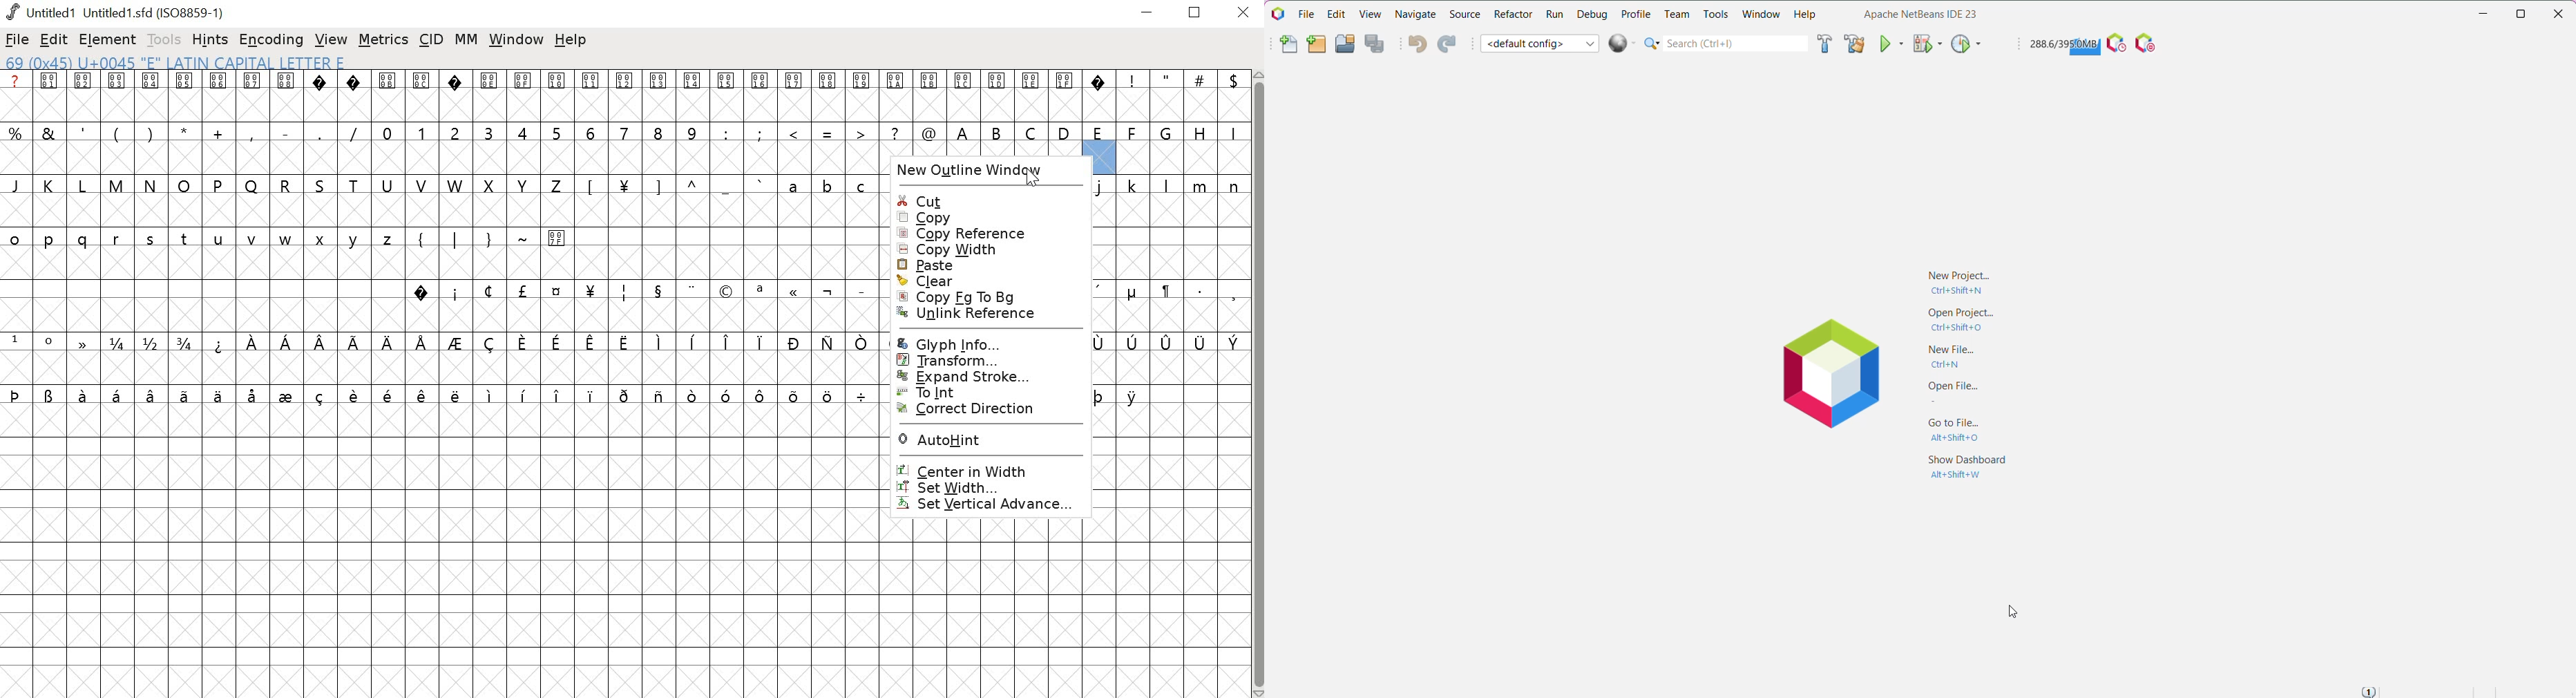 The image size is (2576, 700). I want to click on empty cells, so click(1170, 317).